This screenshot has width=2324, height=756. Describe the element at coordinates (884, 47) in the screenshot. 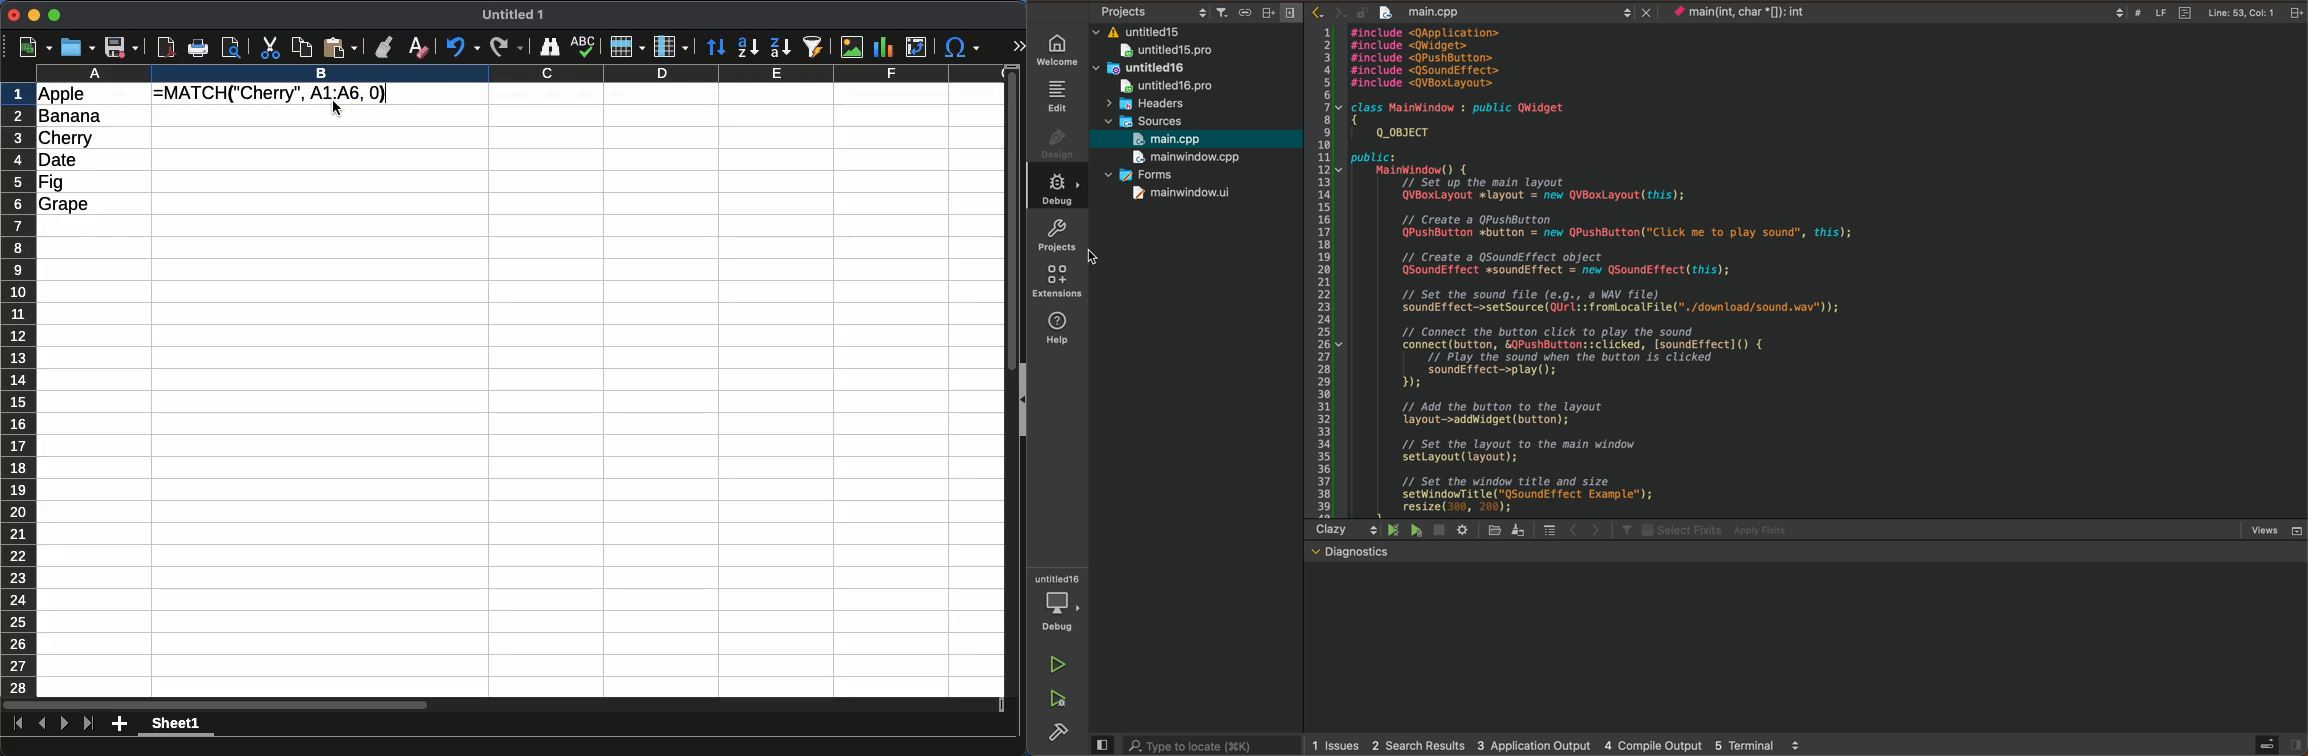

I see `chart` at that location.